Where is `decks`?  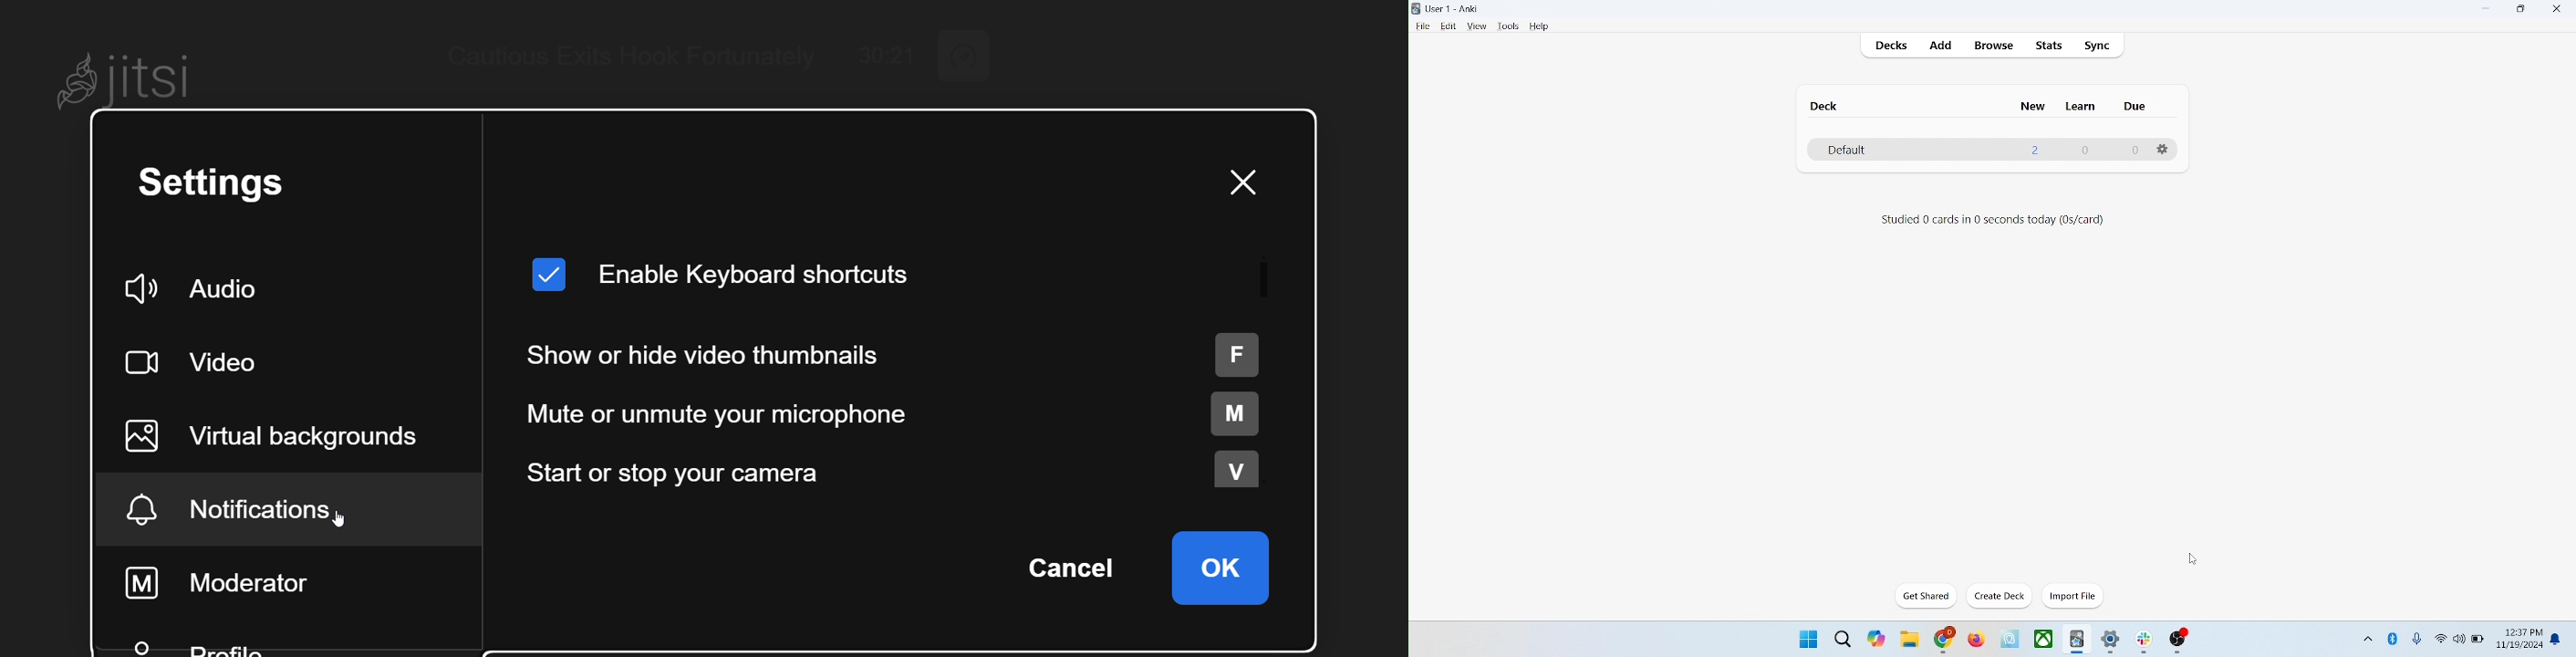
decks is located at coordinates (1894, 47).